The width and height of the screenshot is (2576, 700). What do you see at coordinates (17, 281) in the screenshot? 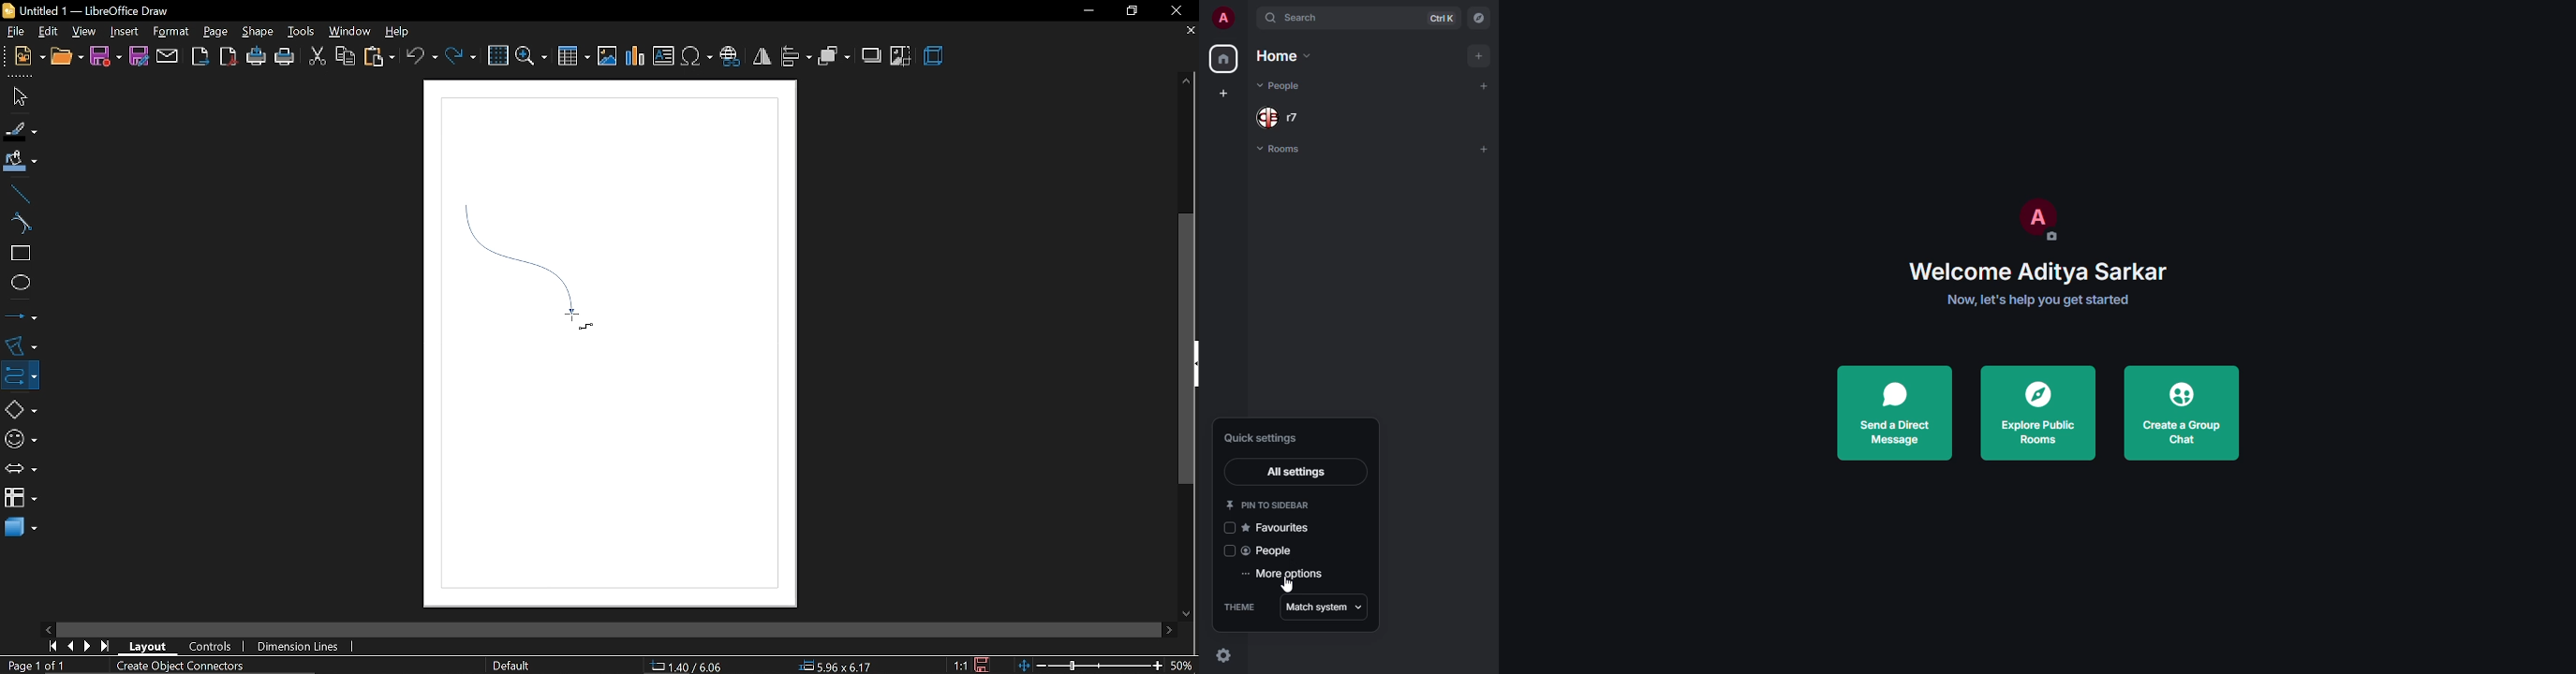
I see `ellipse` at bounding box center [17, 281].